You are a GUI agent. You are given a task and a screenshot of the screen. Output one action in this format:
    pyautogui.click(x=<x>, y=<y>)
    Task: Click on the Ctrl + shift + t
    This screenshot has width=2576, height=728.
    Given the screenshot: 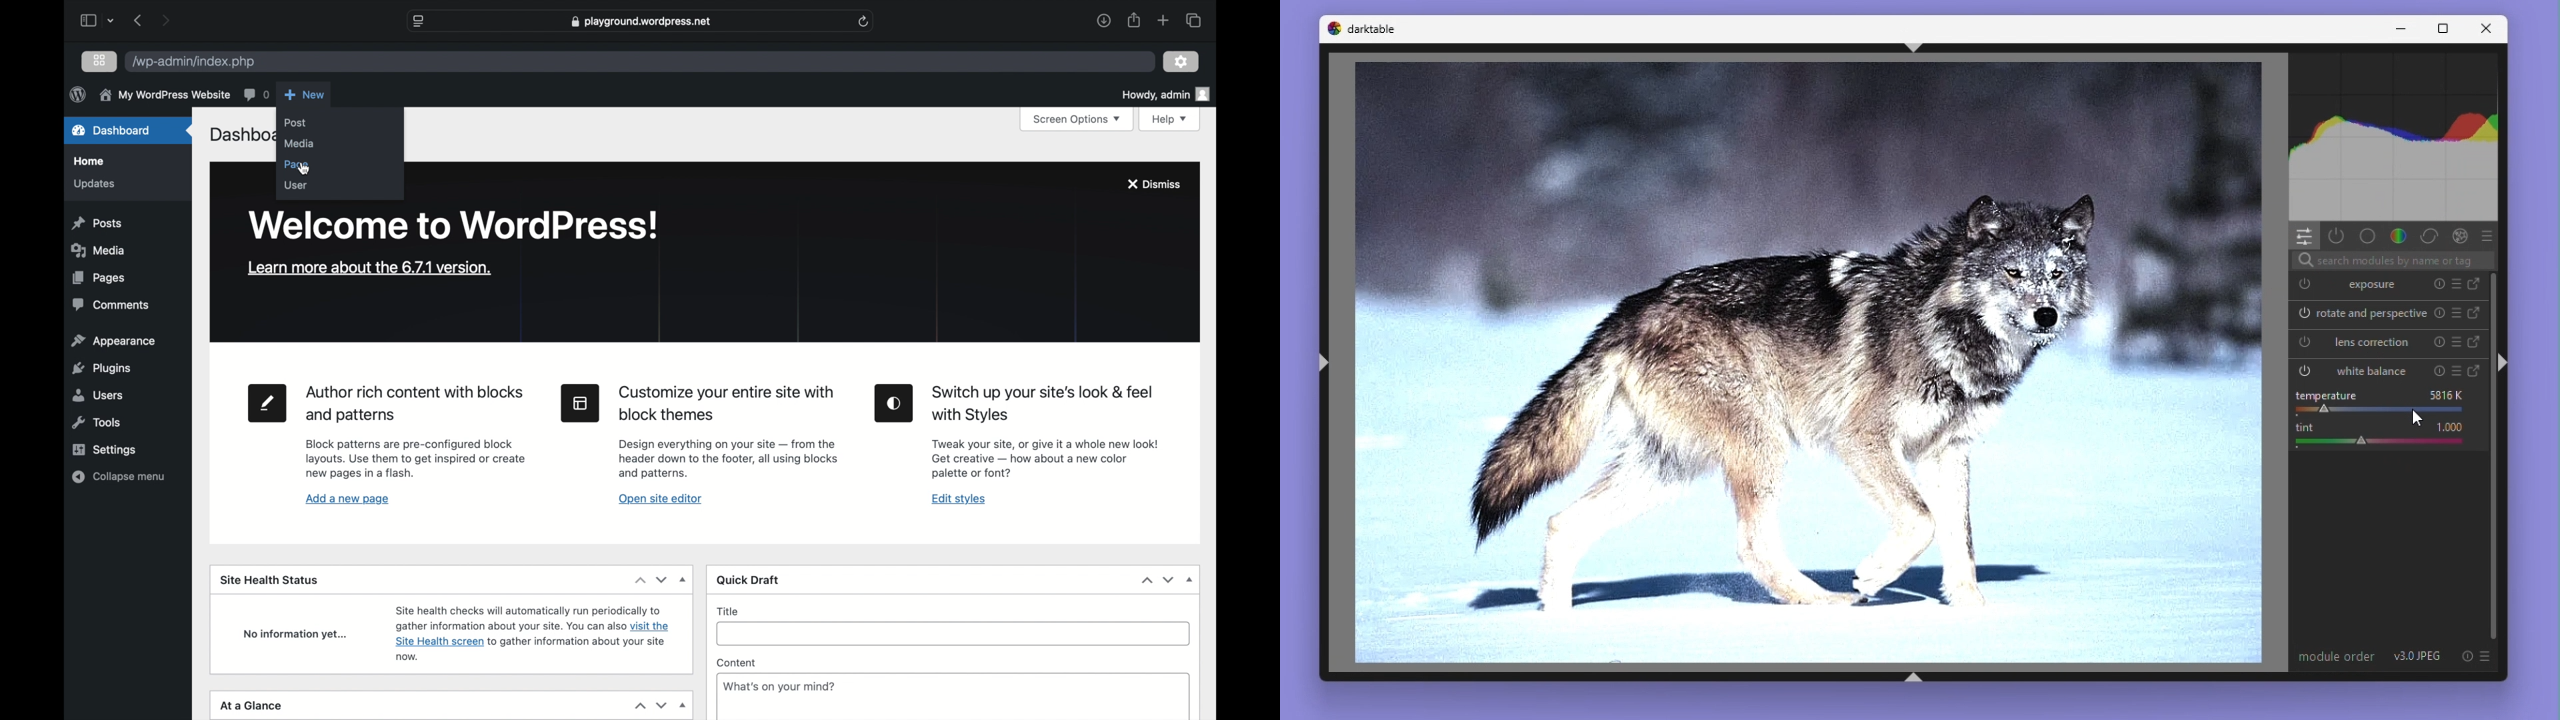 What is the action you would take?
    pyautogui.click(x=1915, y=46)
    